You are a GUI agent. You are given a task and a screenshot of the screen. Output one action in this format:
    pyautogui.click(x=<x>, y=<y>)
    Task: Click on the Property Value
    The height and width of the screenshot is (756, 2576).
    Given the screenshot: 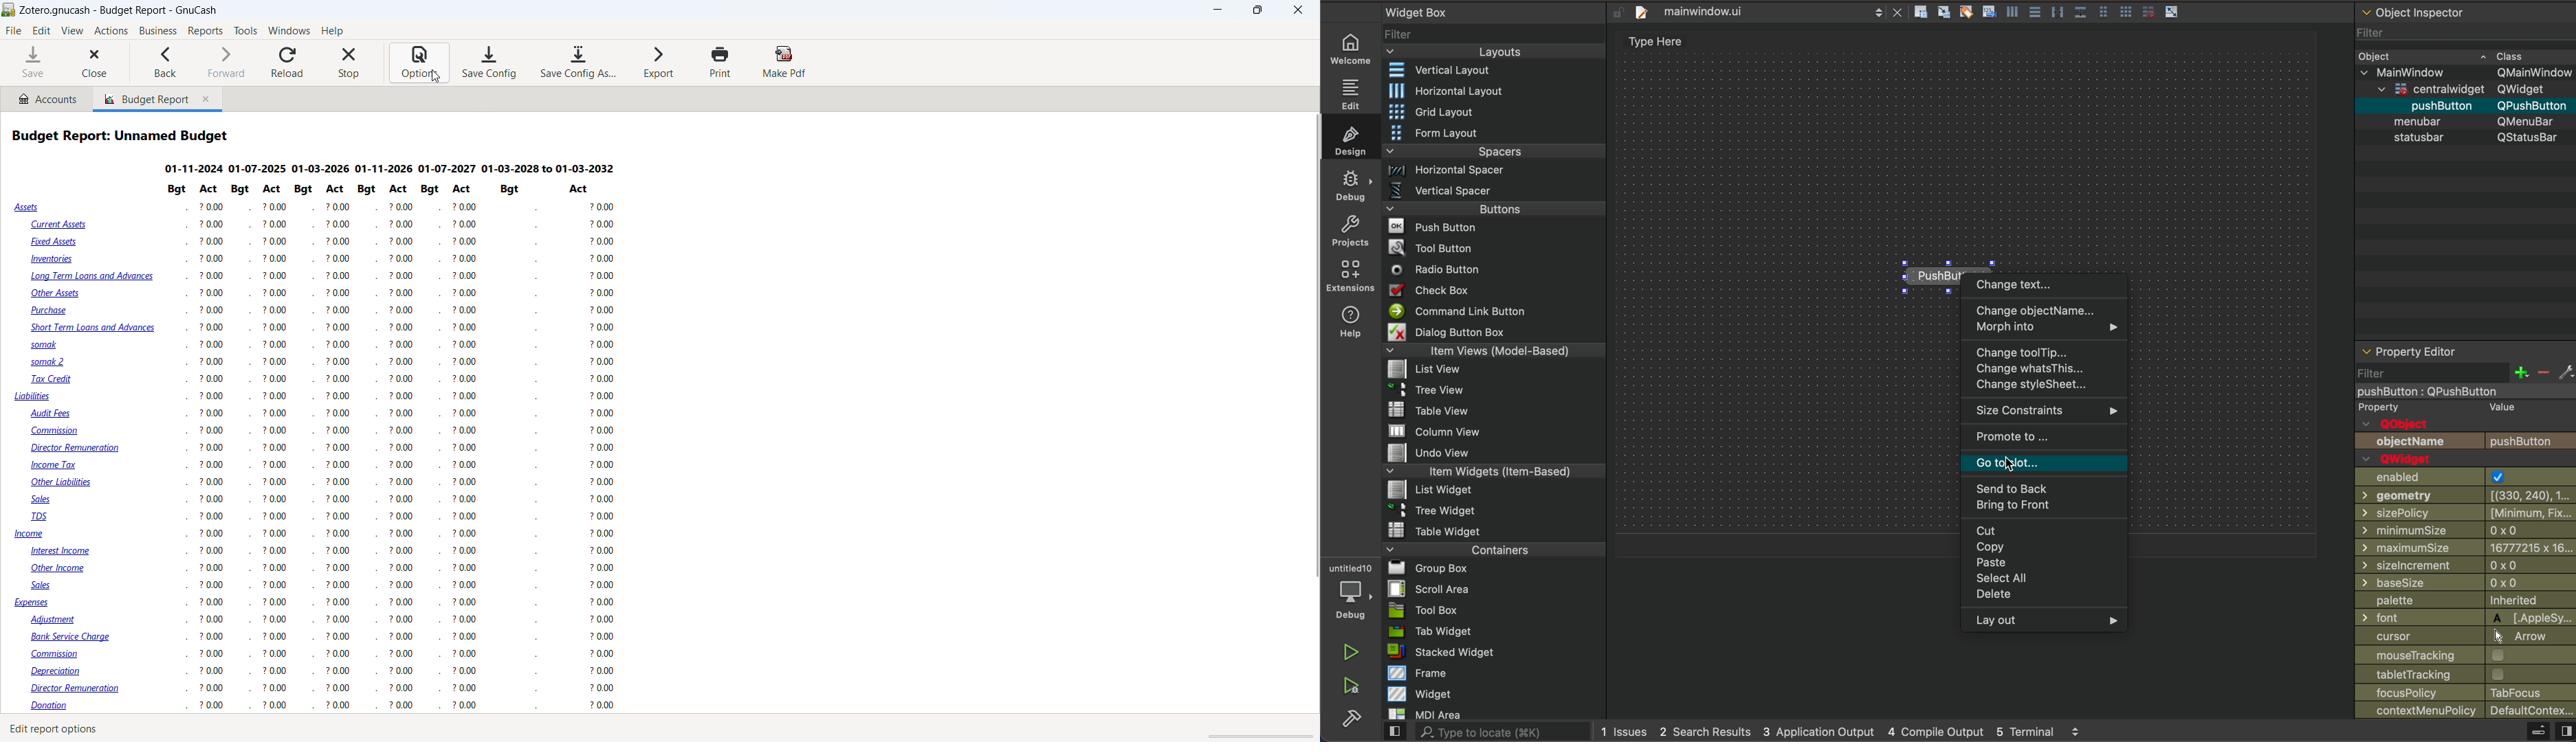 What is the action you would take?
    pyautogui.click(x=2441, y=408)
    